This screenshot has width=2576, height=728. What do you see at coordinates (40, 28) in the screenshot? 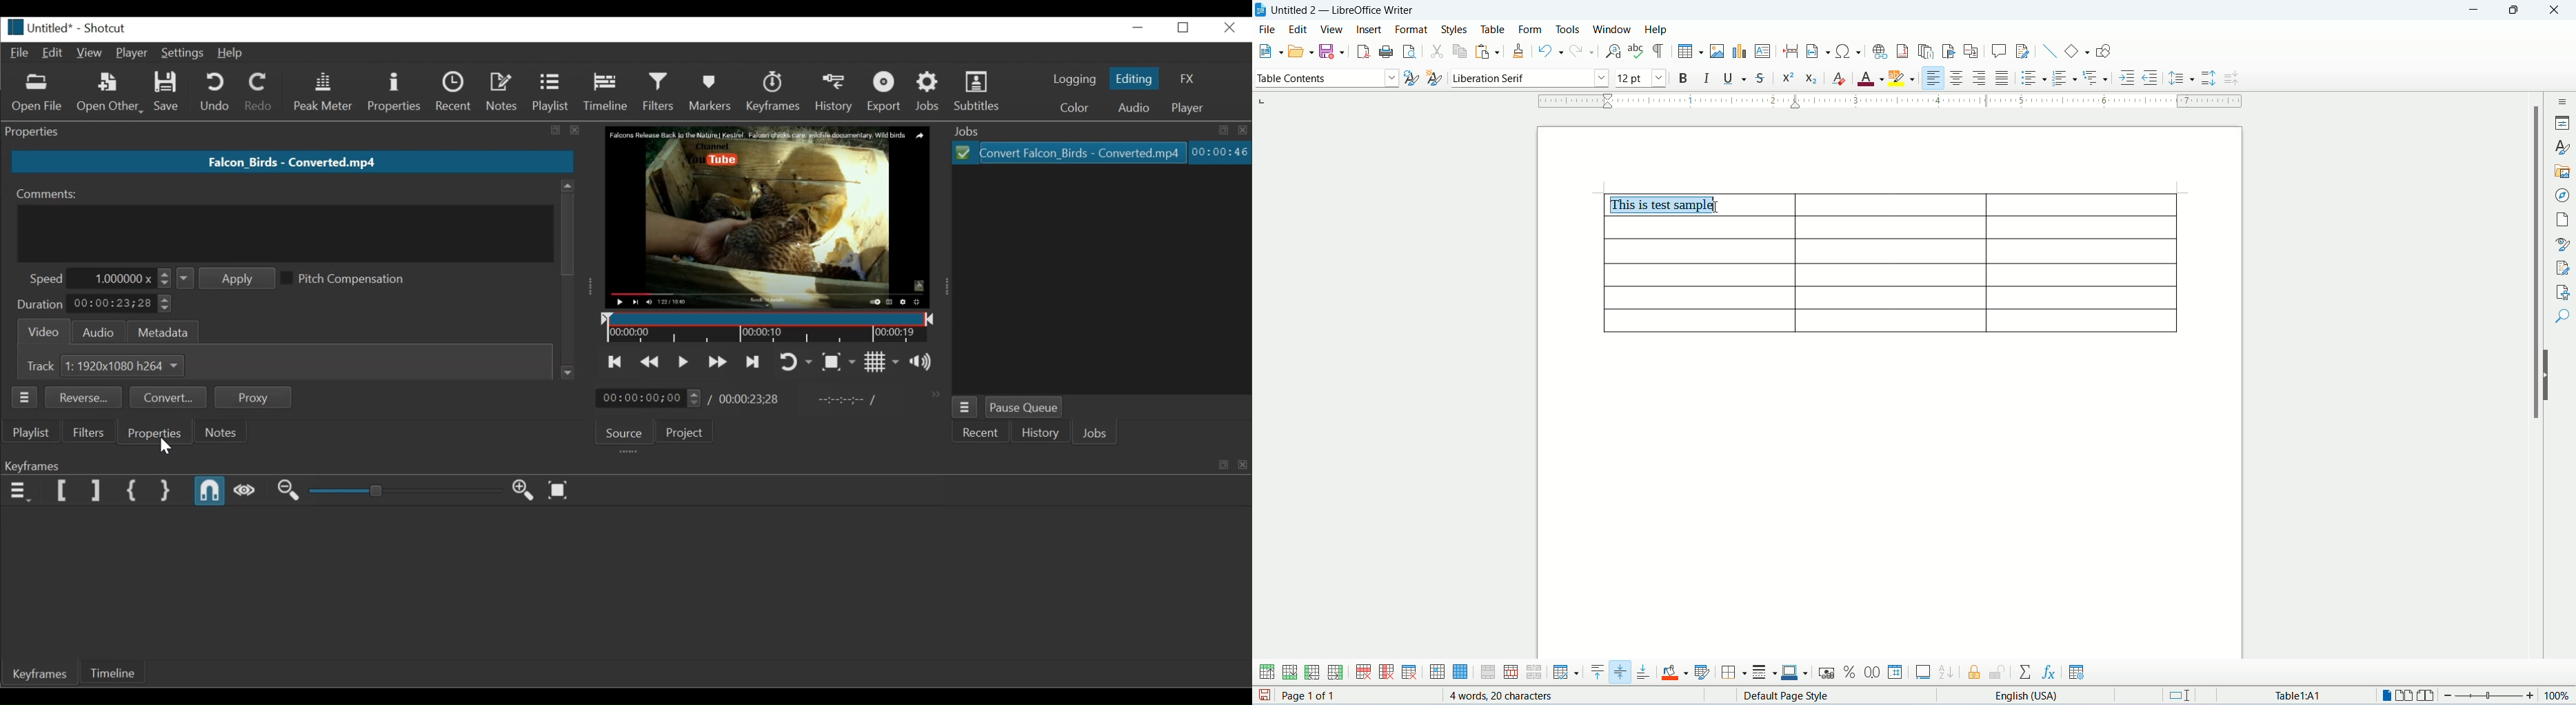
I see `File name` at bounding box center [40, 28].